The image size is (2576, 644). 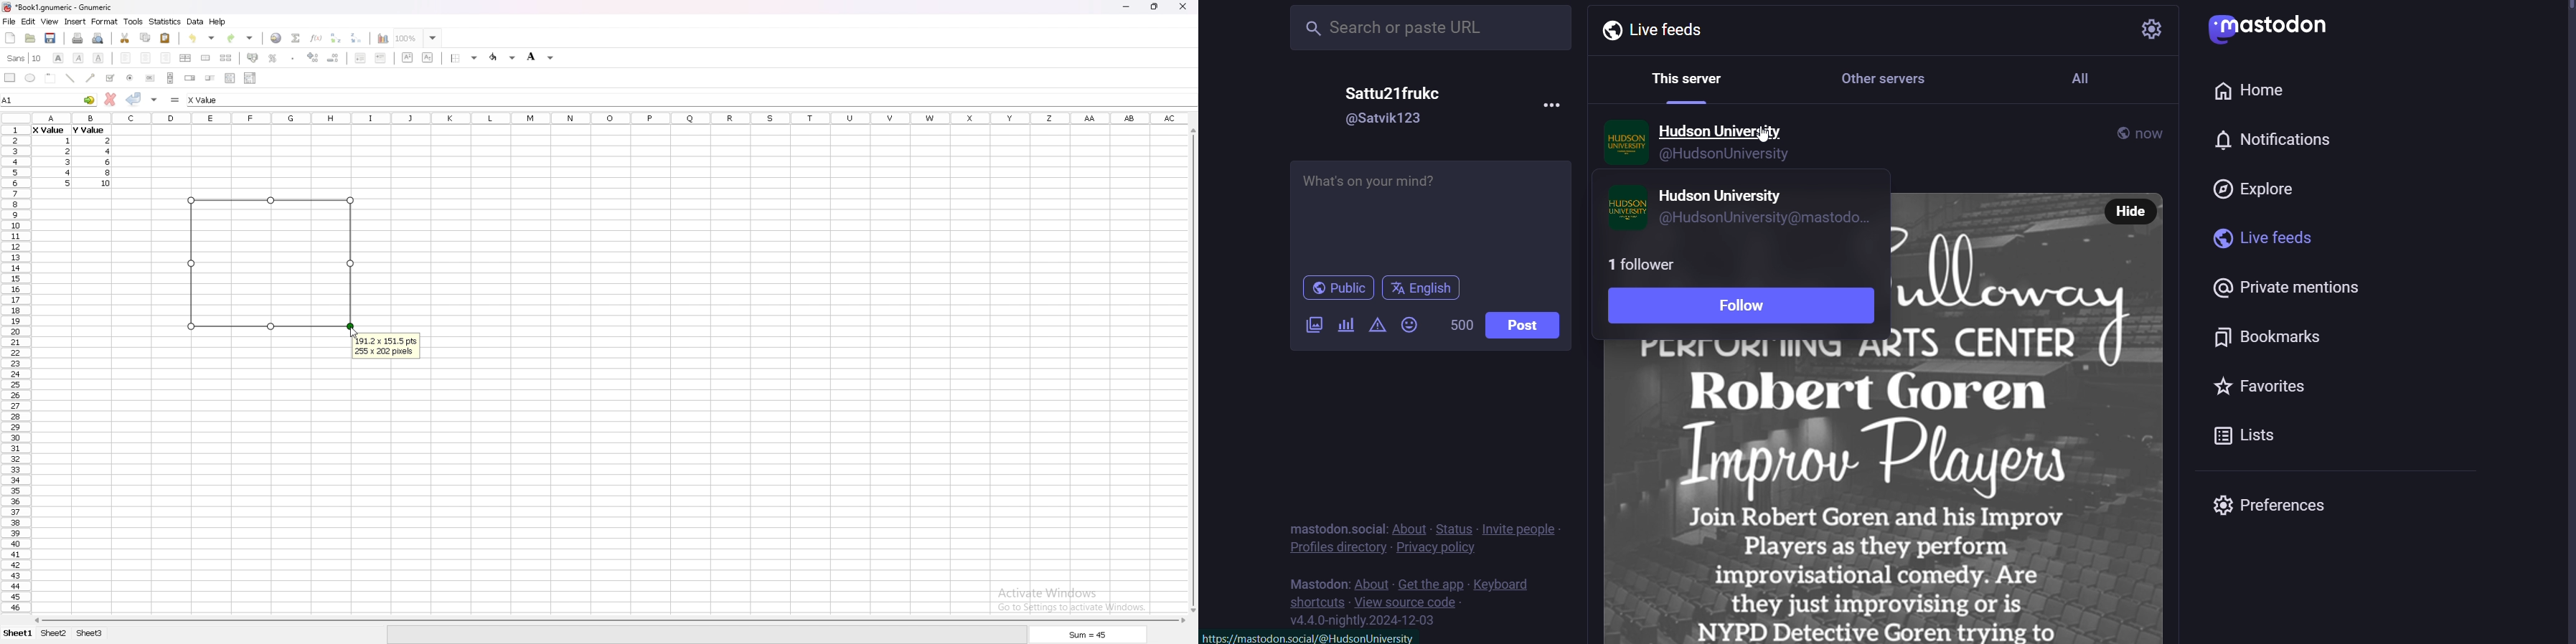 I want to click on images/videos, so click(x=1313, y=326).